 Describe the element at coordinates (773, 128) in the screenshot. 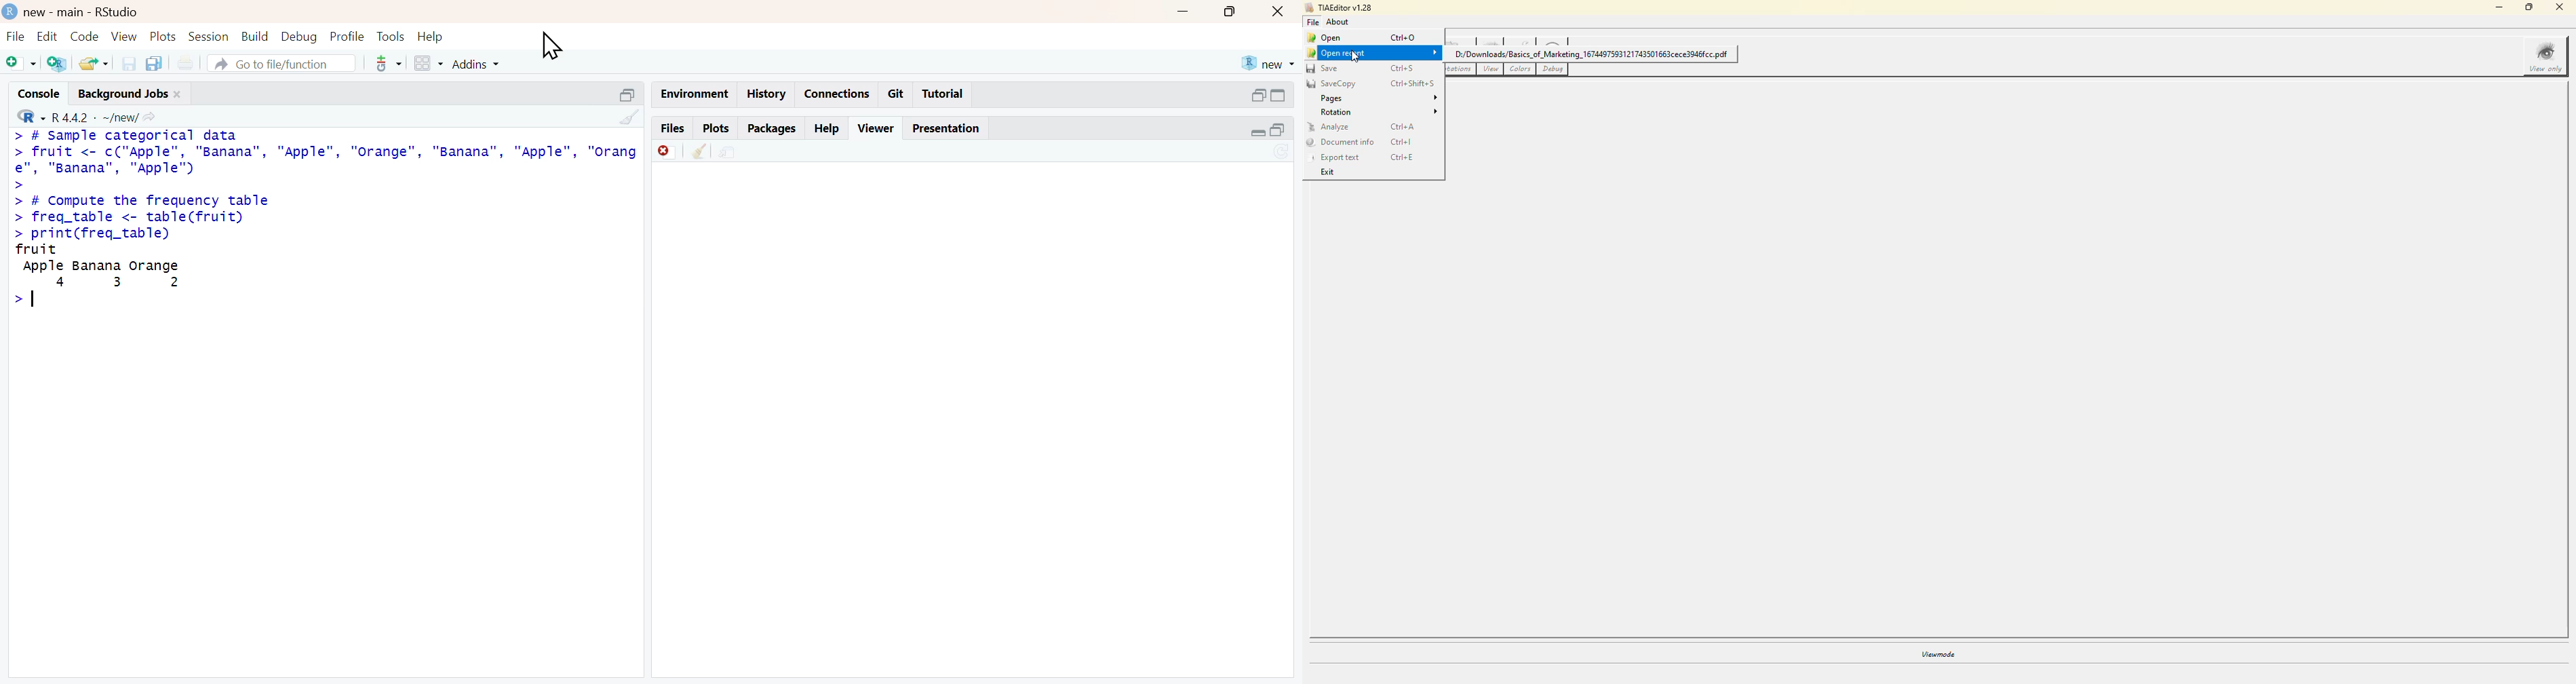

I see `packages` at that location.